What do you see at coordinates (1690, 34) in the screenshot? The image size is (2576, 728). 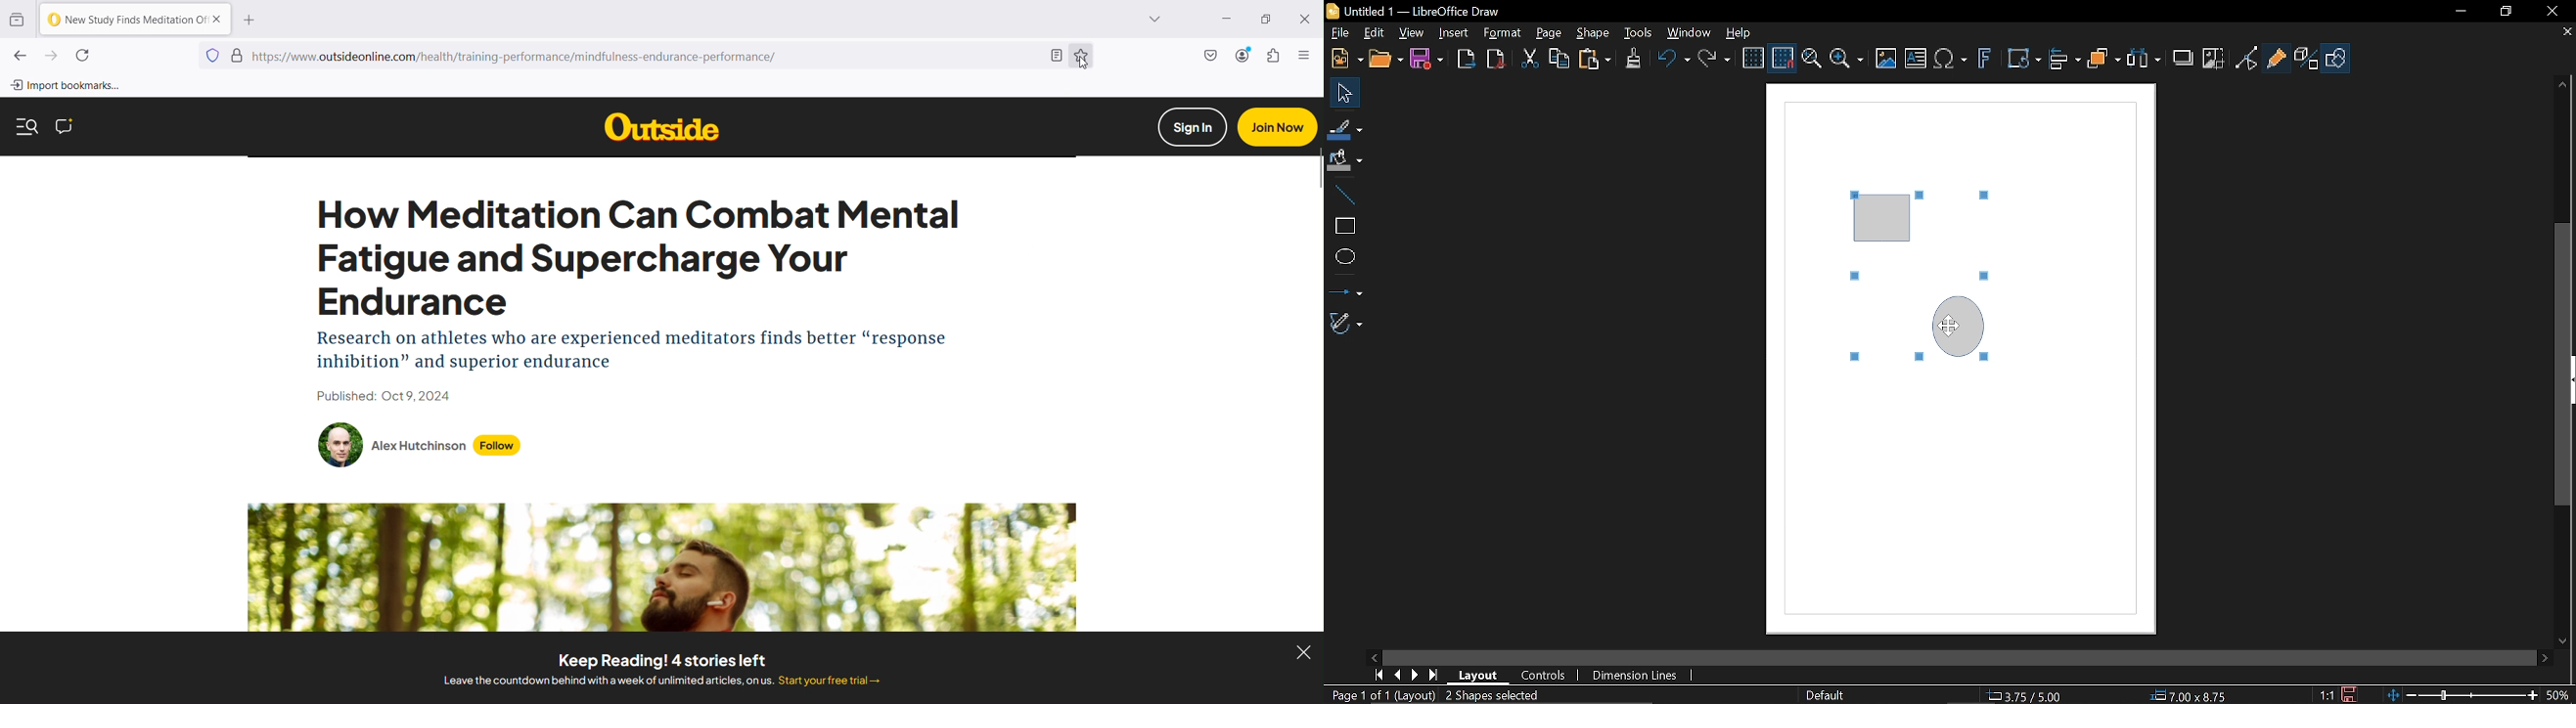 I see `Window` at bounding box center [1690, 34].